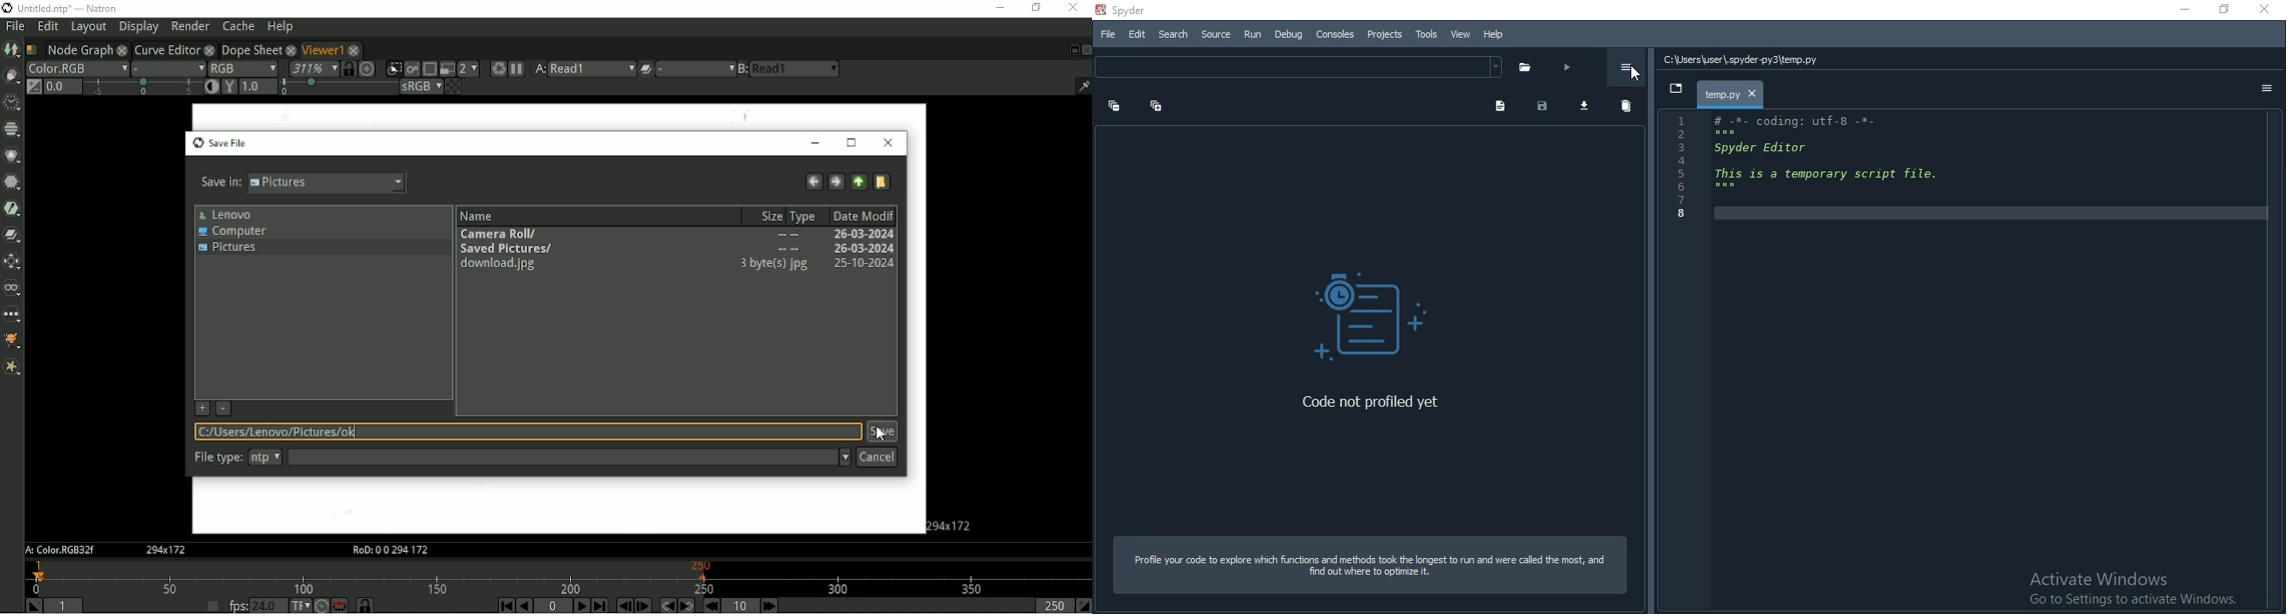 The height and width of the screenshot is (616, 2296). Describe the element at coordinates (1161, 103) in the screenshot. I see `collapse` at that location.